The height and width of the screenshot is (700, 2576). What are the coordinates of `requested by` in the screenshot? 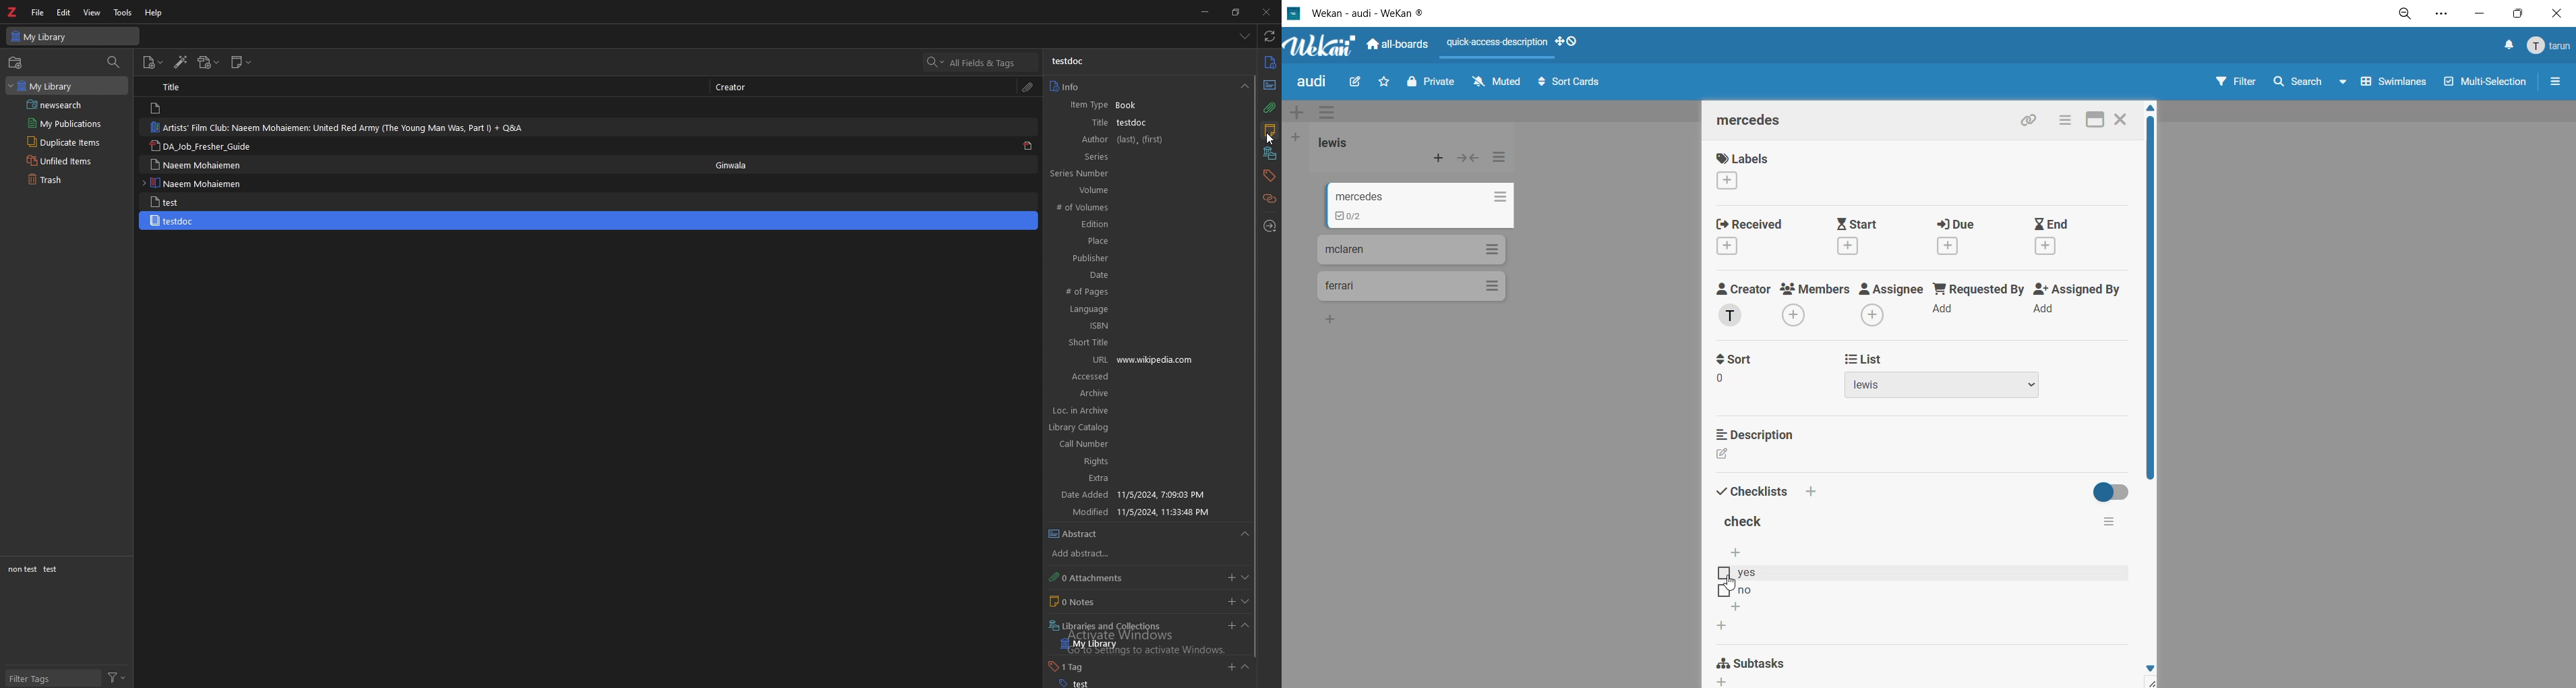 It's located at (1976, 302).